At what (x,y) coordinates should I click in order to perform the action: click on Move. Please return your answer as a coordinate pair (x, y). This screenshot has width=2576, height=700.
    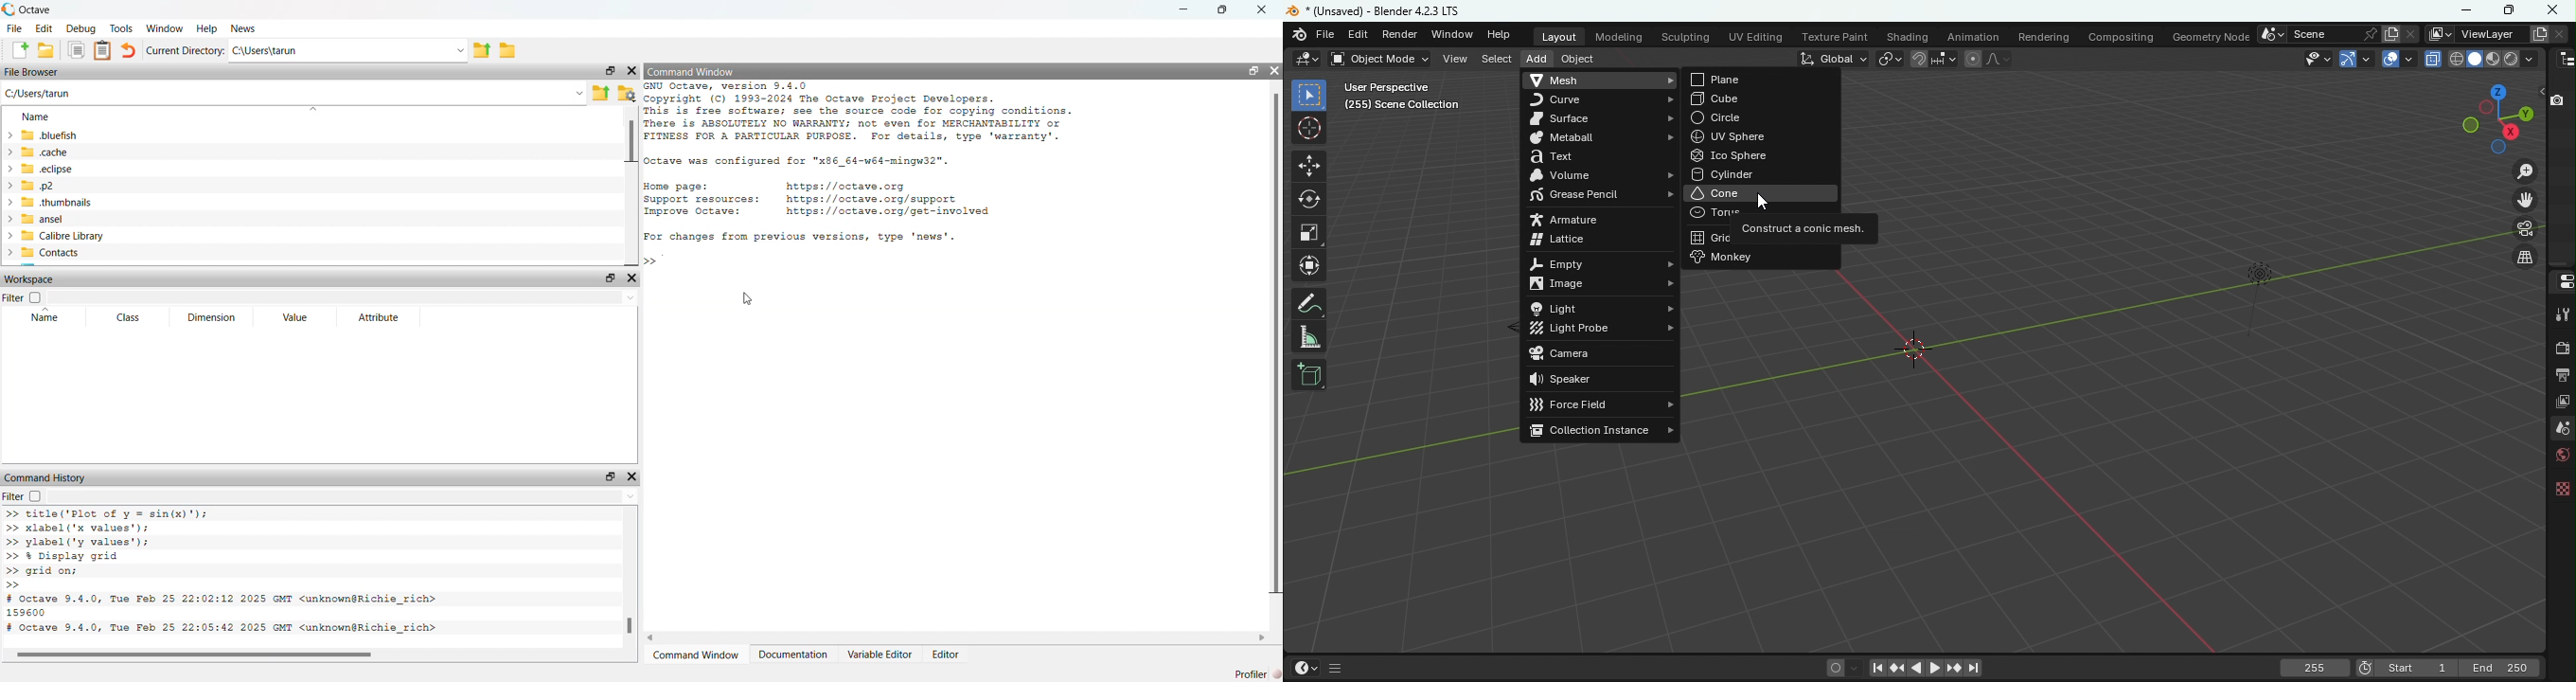
    Looking at the image, I should click on (1310, 168).